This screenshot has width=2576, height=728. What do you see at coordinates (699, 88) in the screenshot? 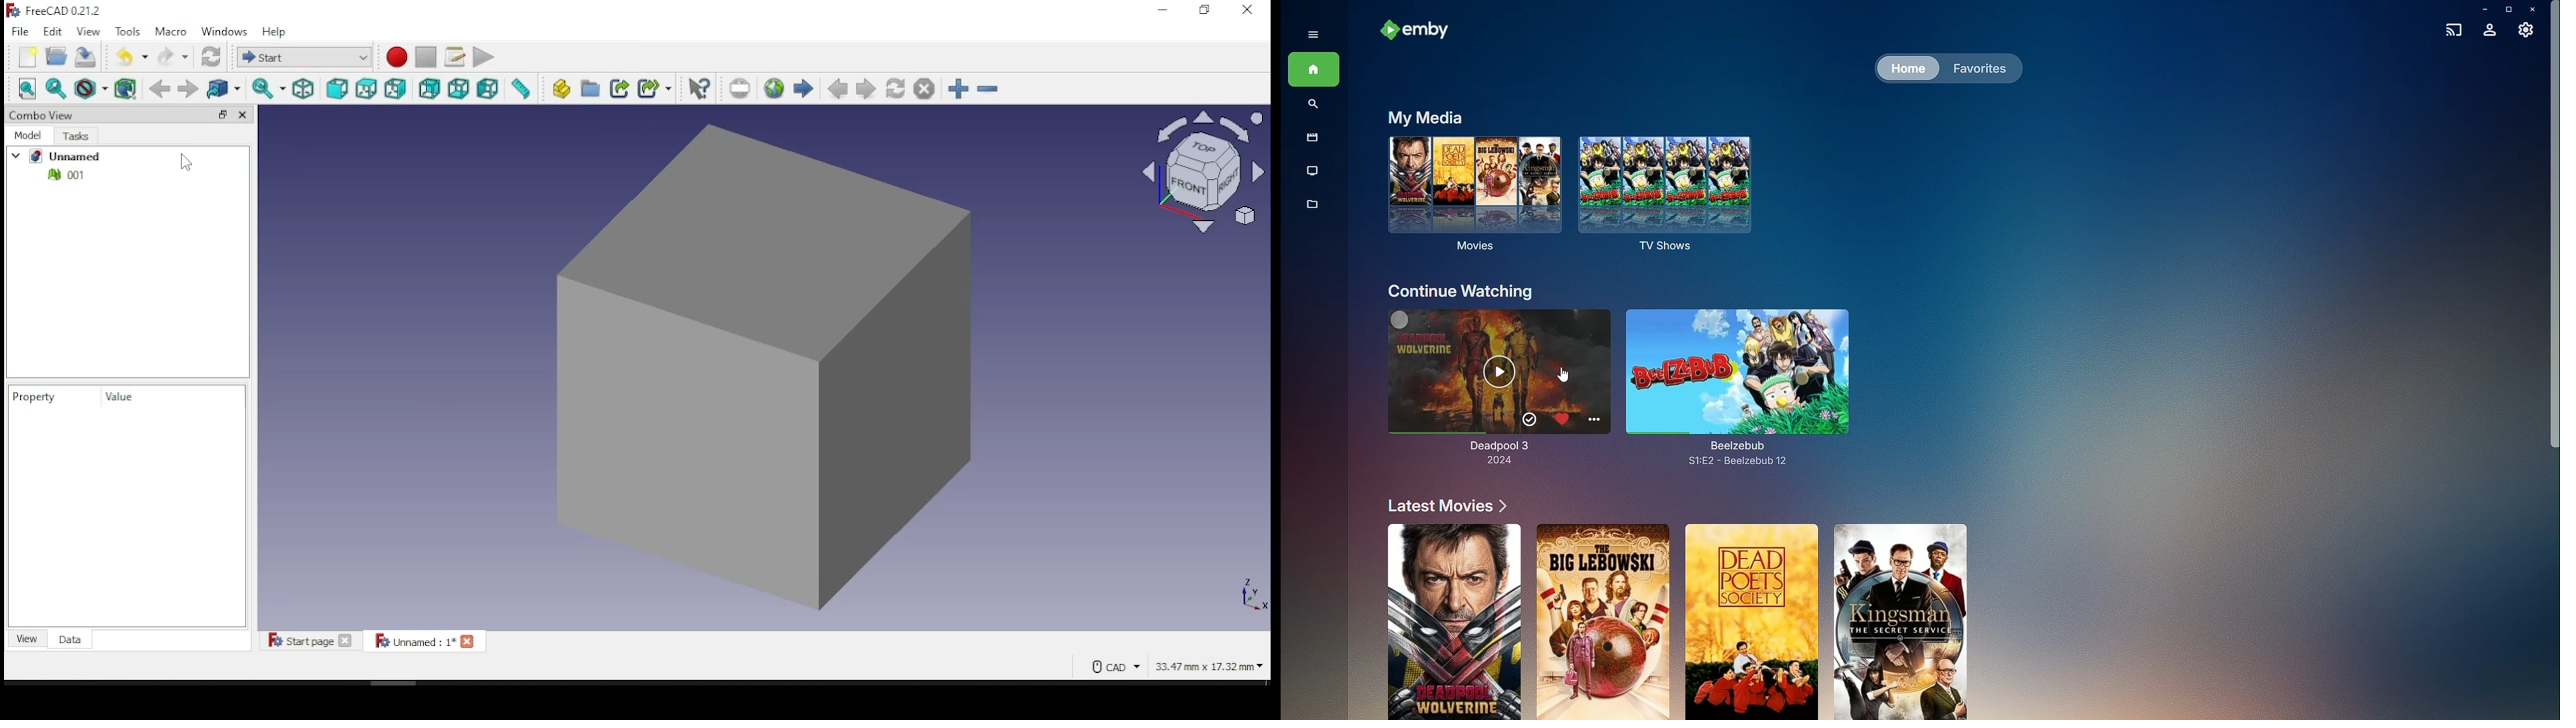
I see `whats this` at bounding box center [699, 88].